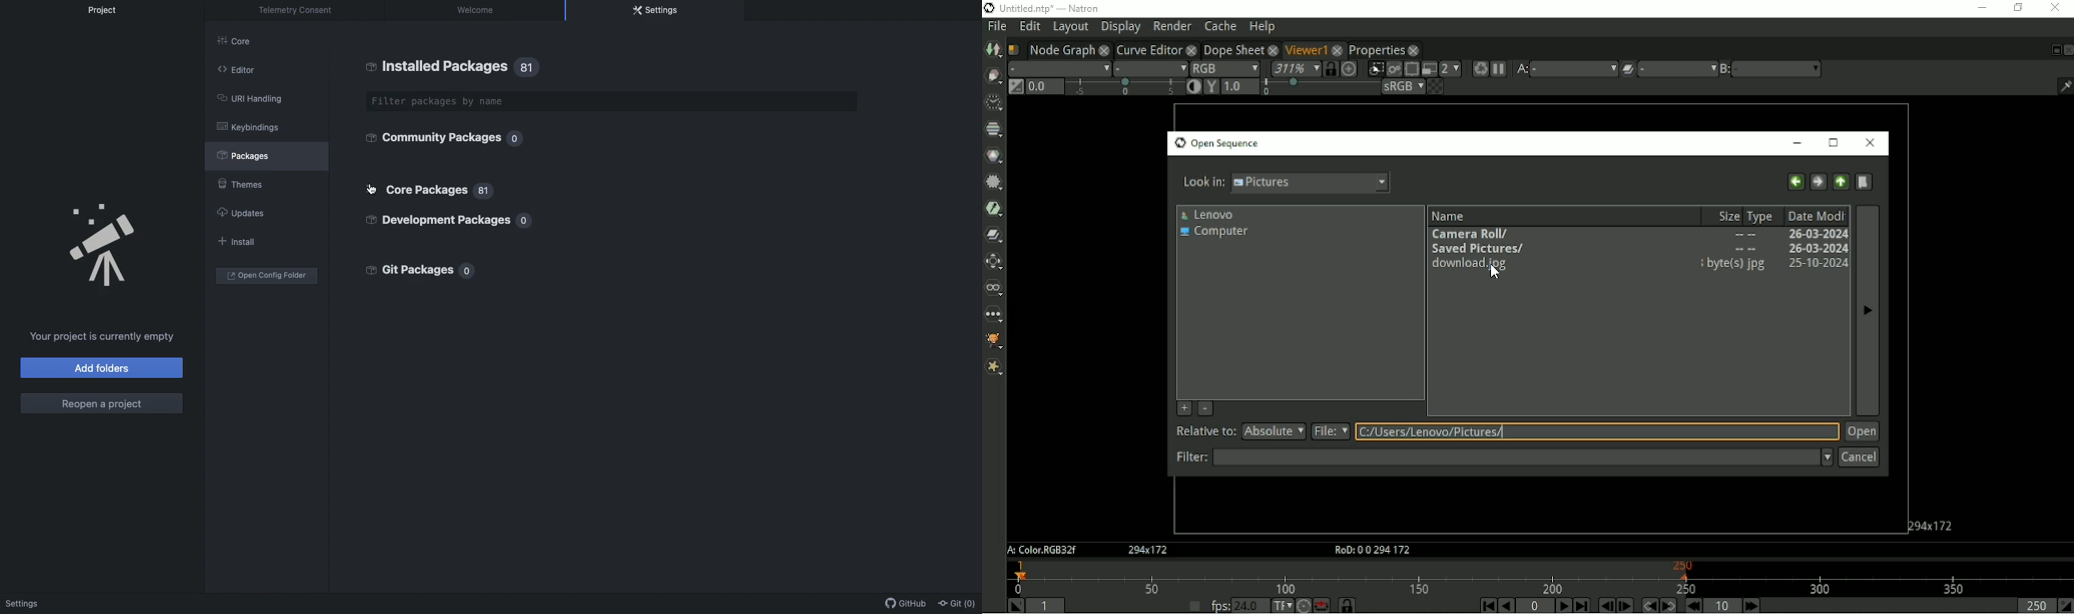 This screenshot has width=2100, height=616. I want to click on 0, so click(516, 139).